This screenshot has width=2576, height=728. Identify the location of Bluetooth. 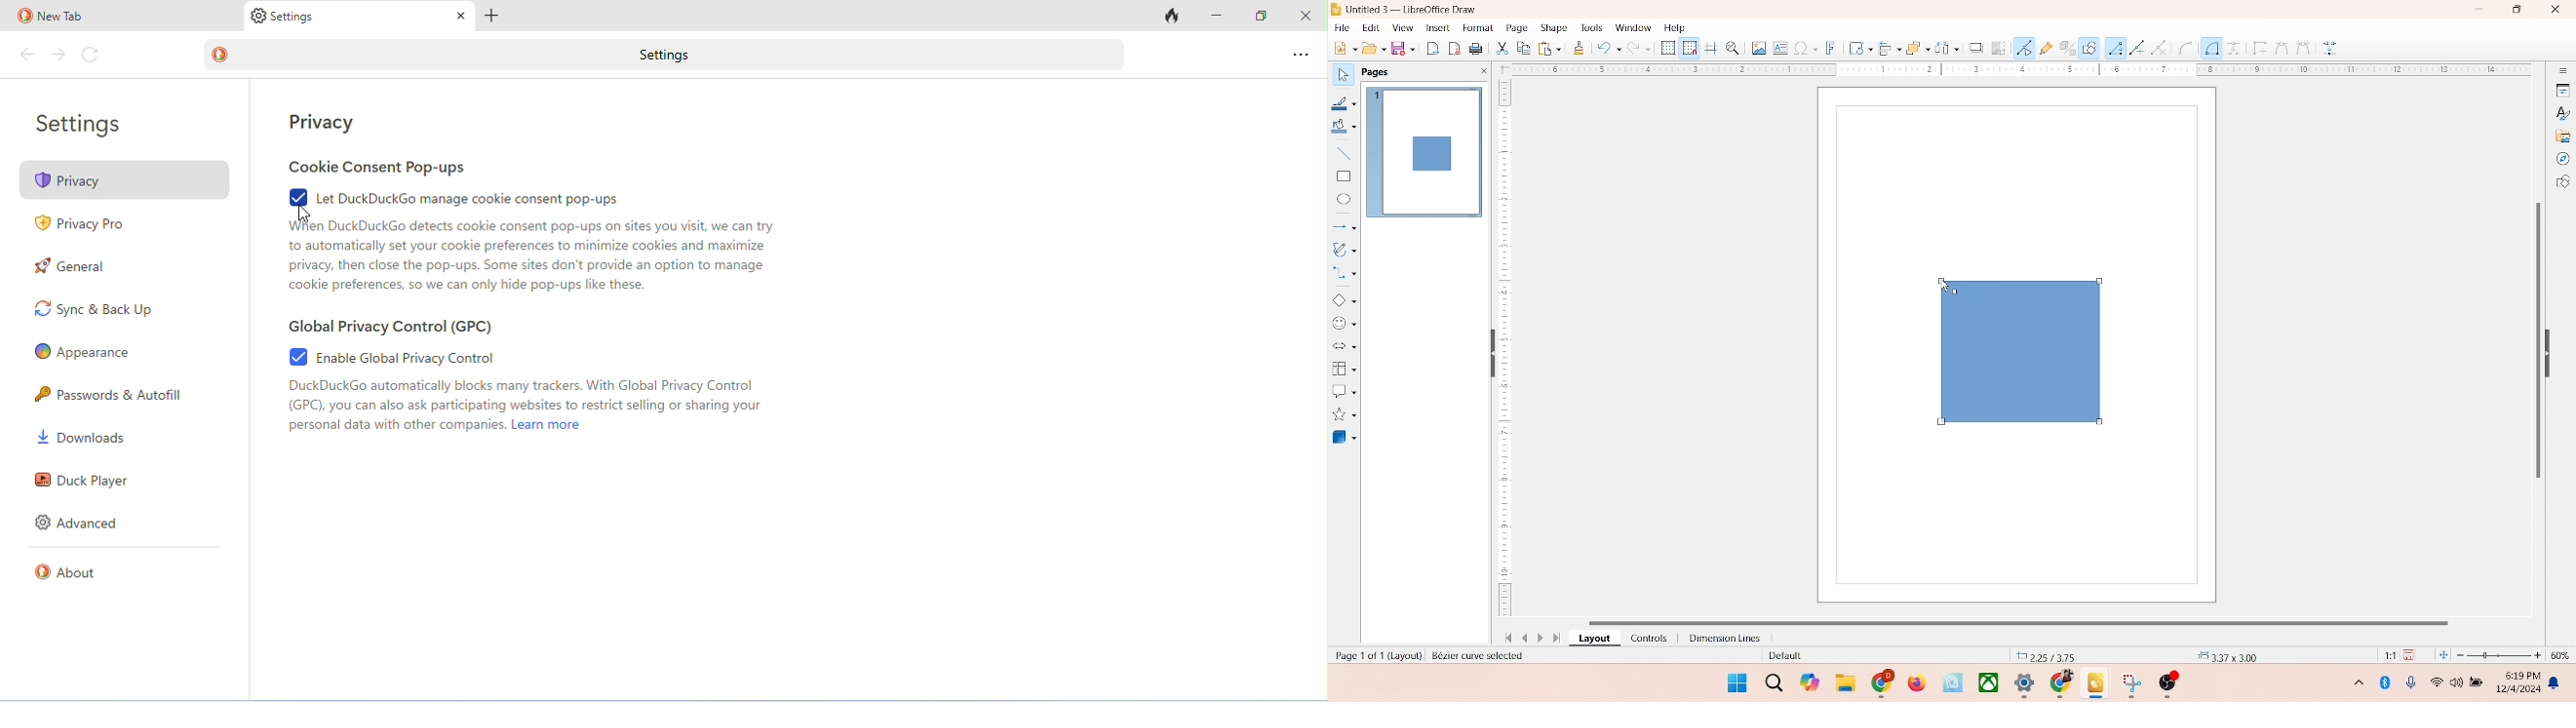
(2389, 682).